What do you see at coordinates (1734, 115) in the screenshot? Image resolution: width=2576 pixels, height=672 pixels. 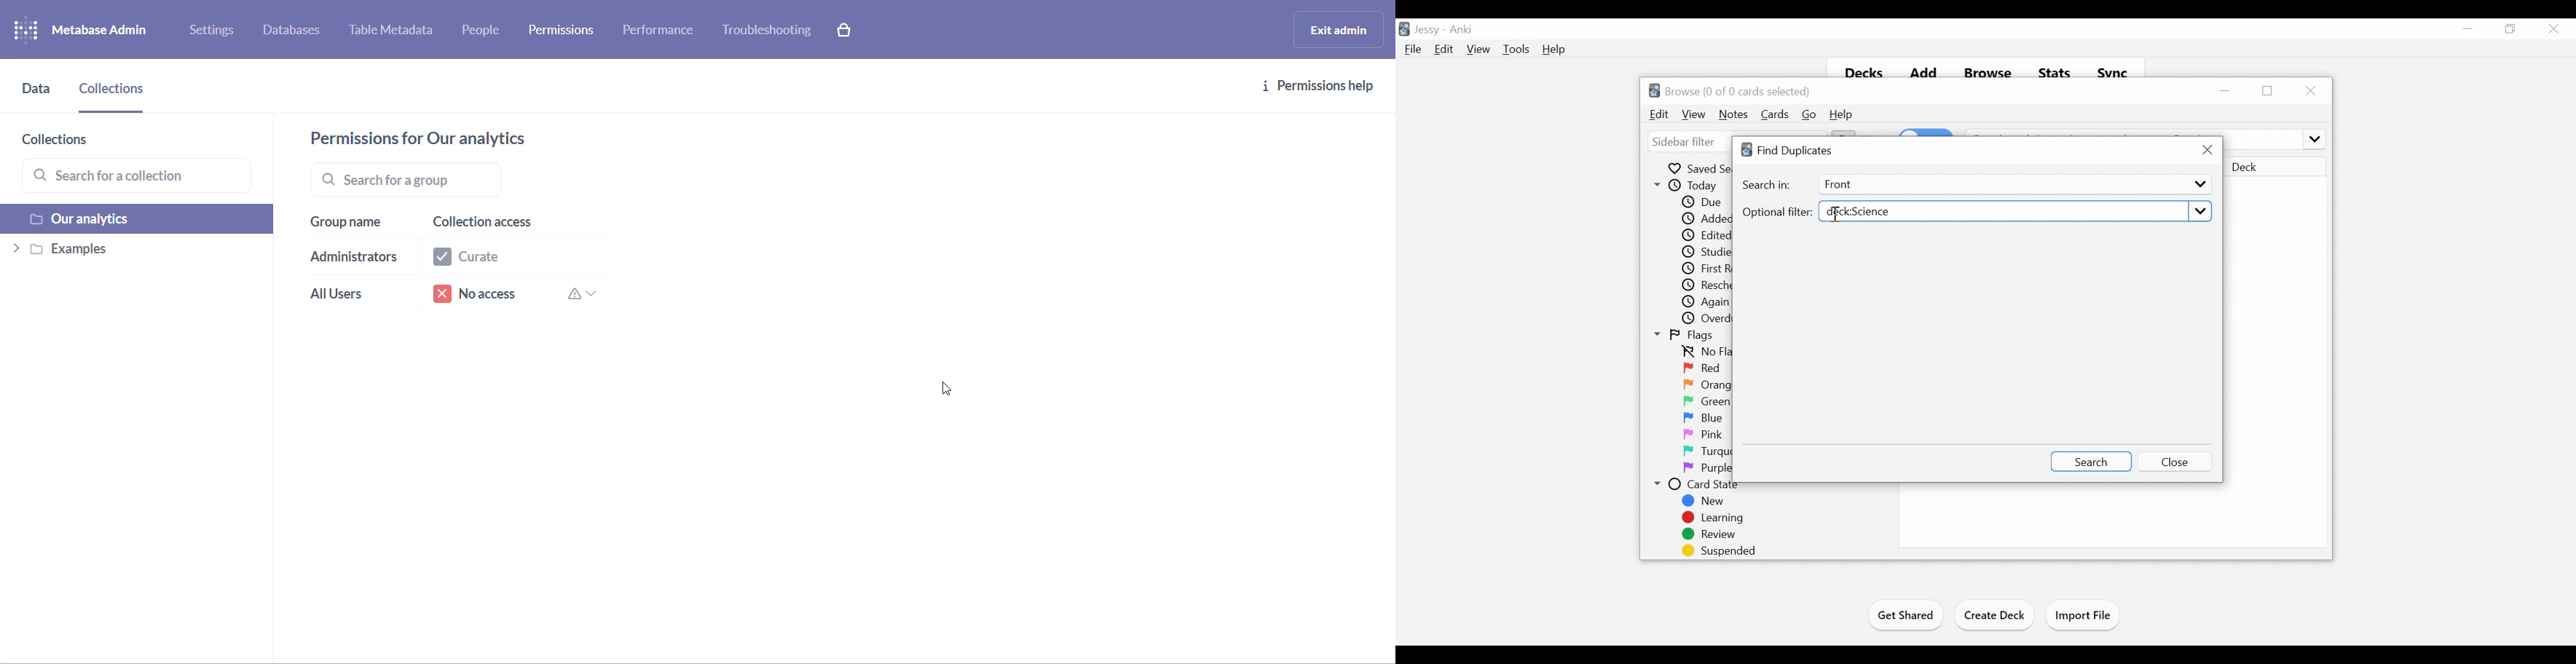 I see `Notes` at bounding box center [1734, 115].